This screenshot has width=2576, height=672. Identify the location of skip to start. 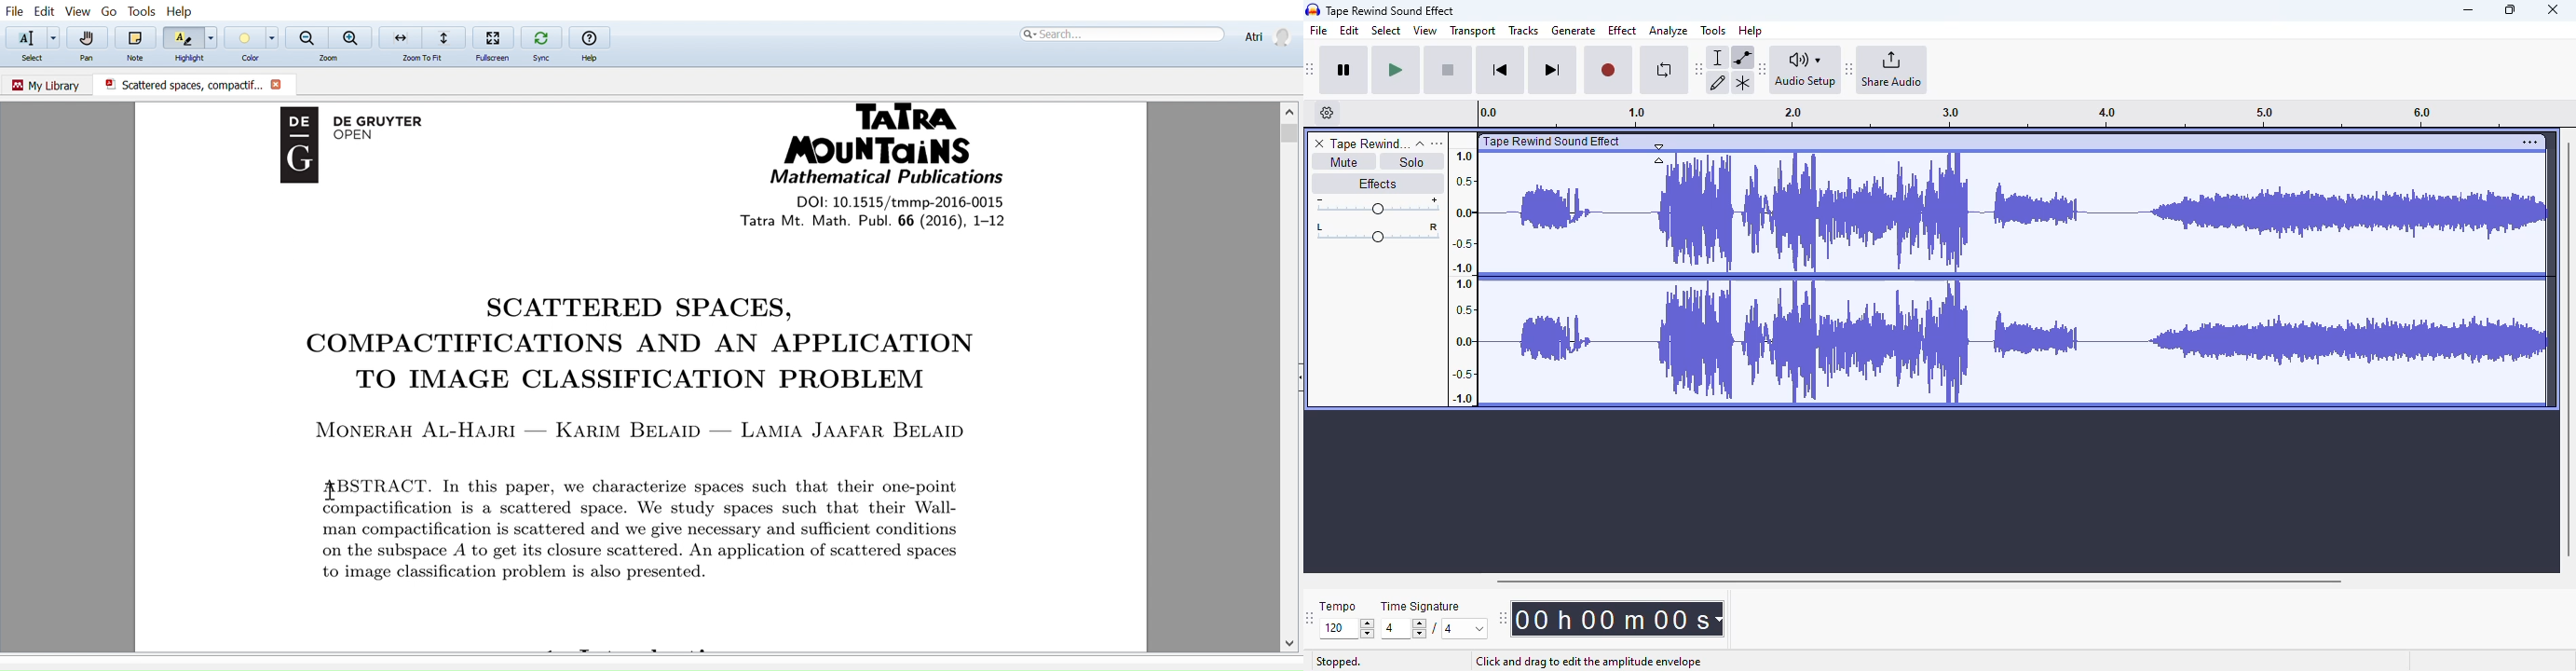
(1499, 72).